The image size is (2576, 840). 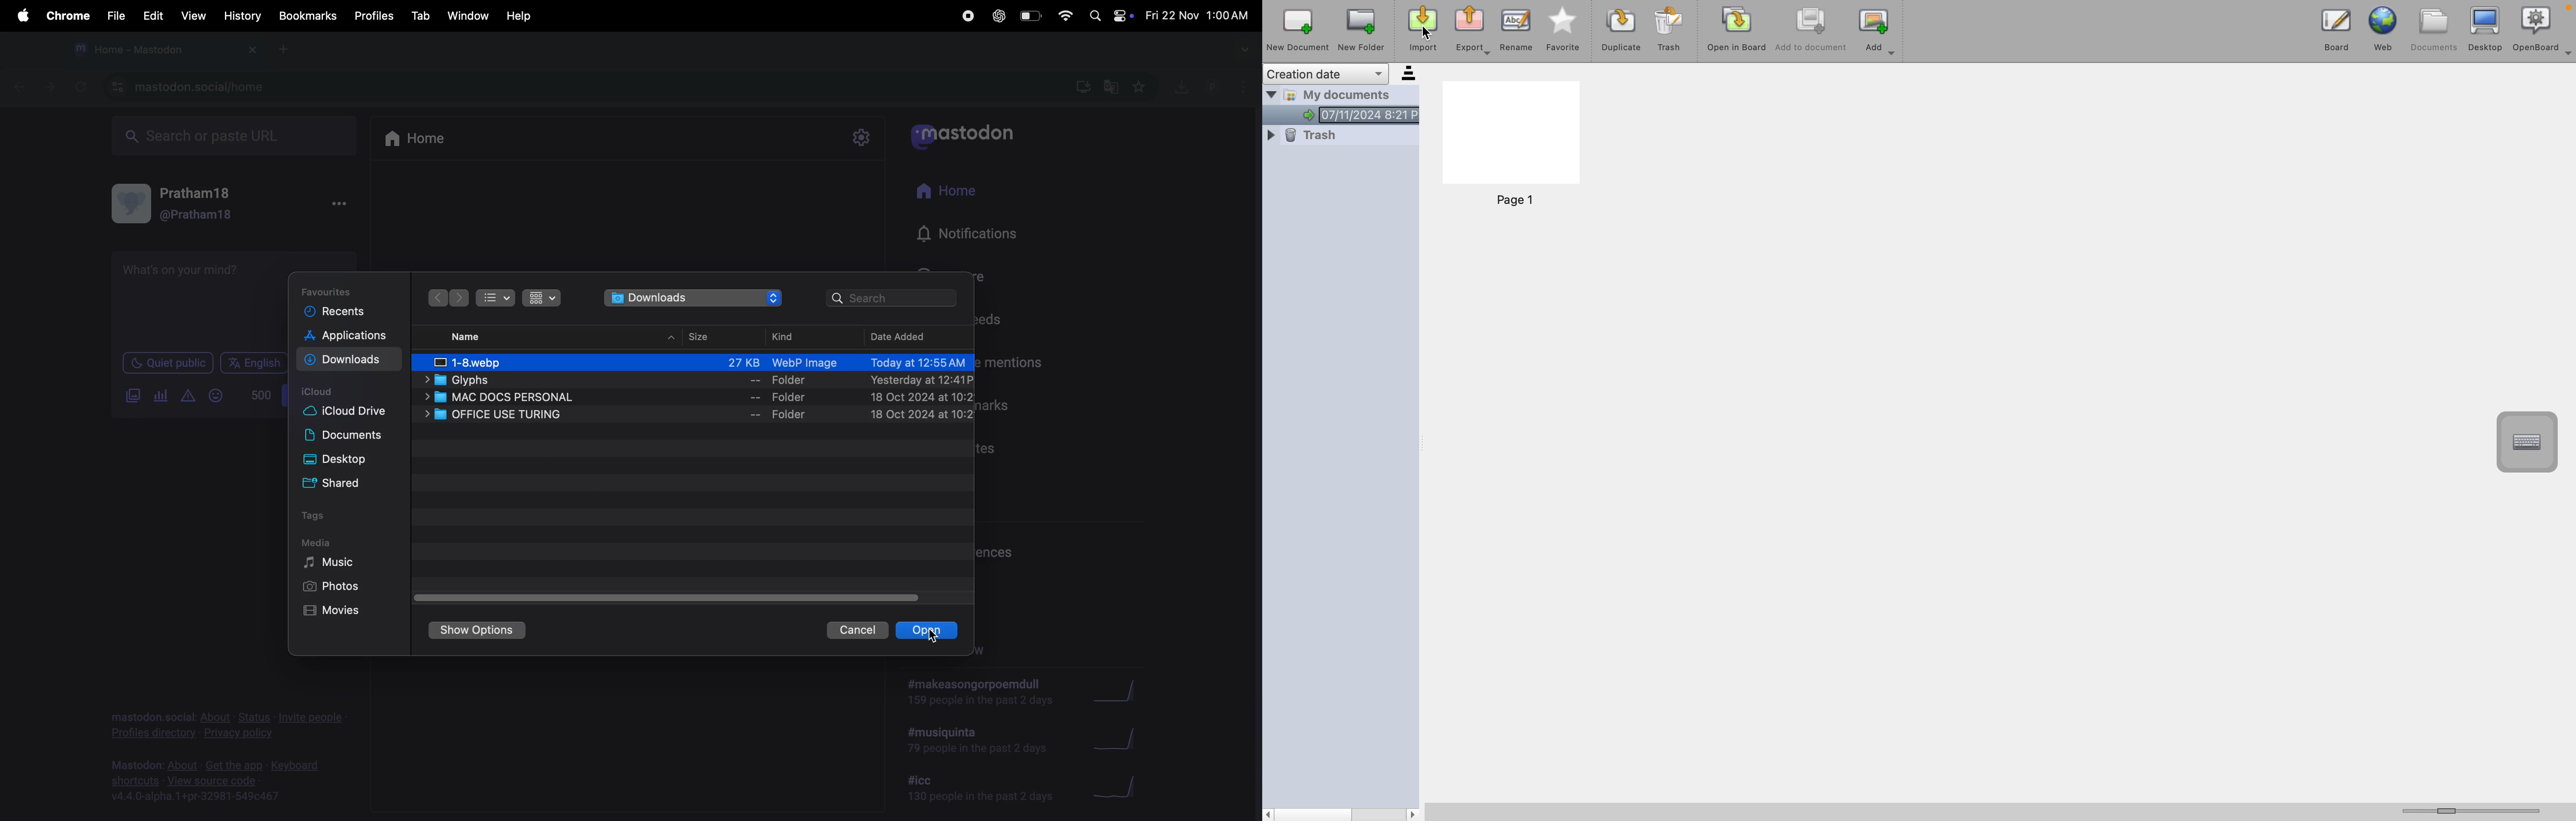 I want to click on forward, so click(x=51, y=88).